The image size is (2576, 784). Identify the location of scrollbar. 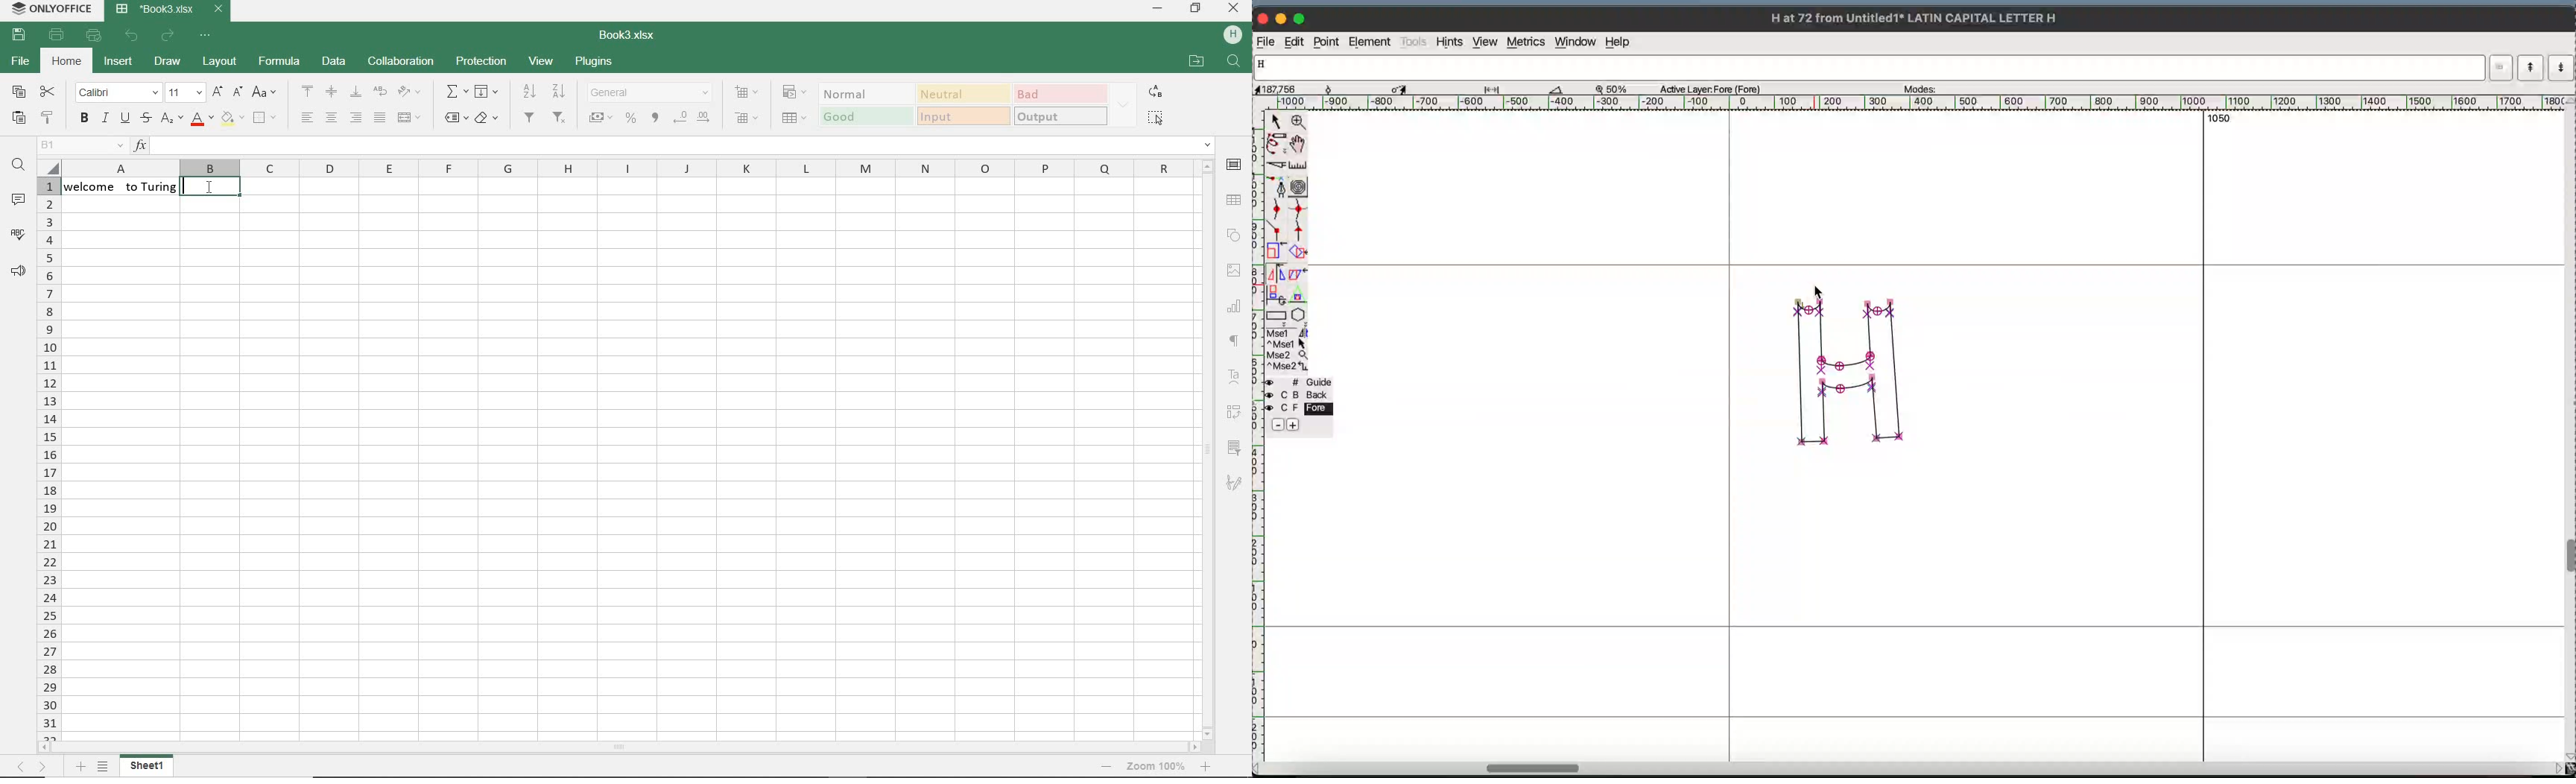
(1206, 449).